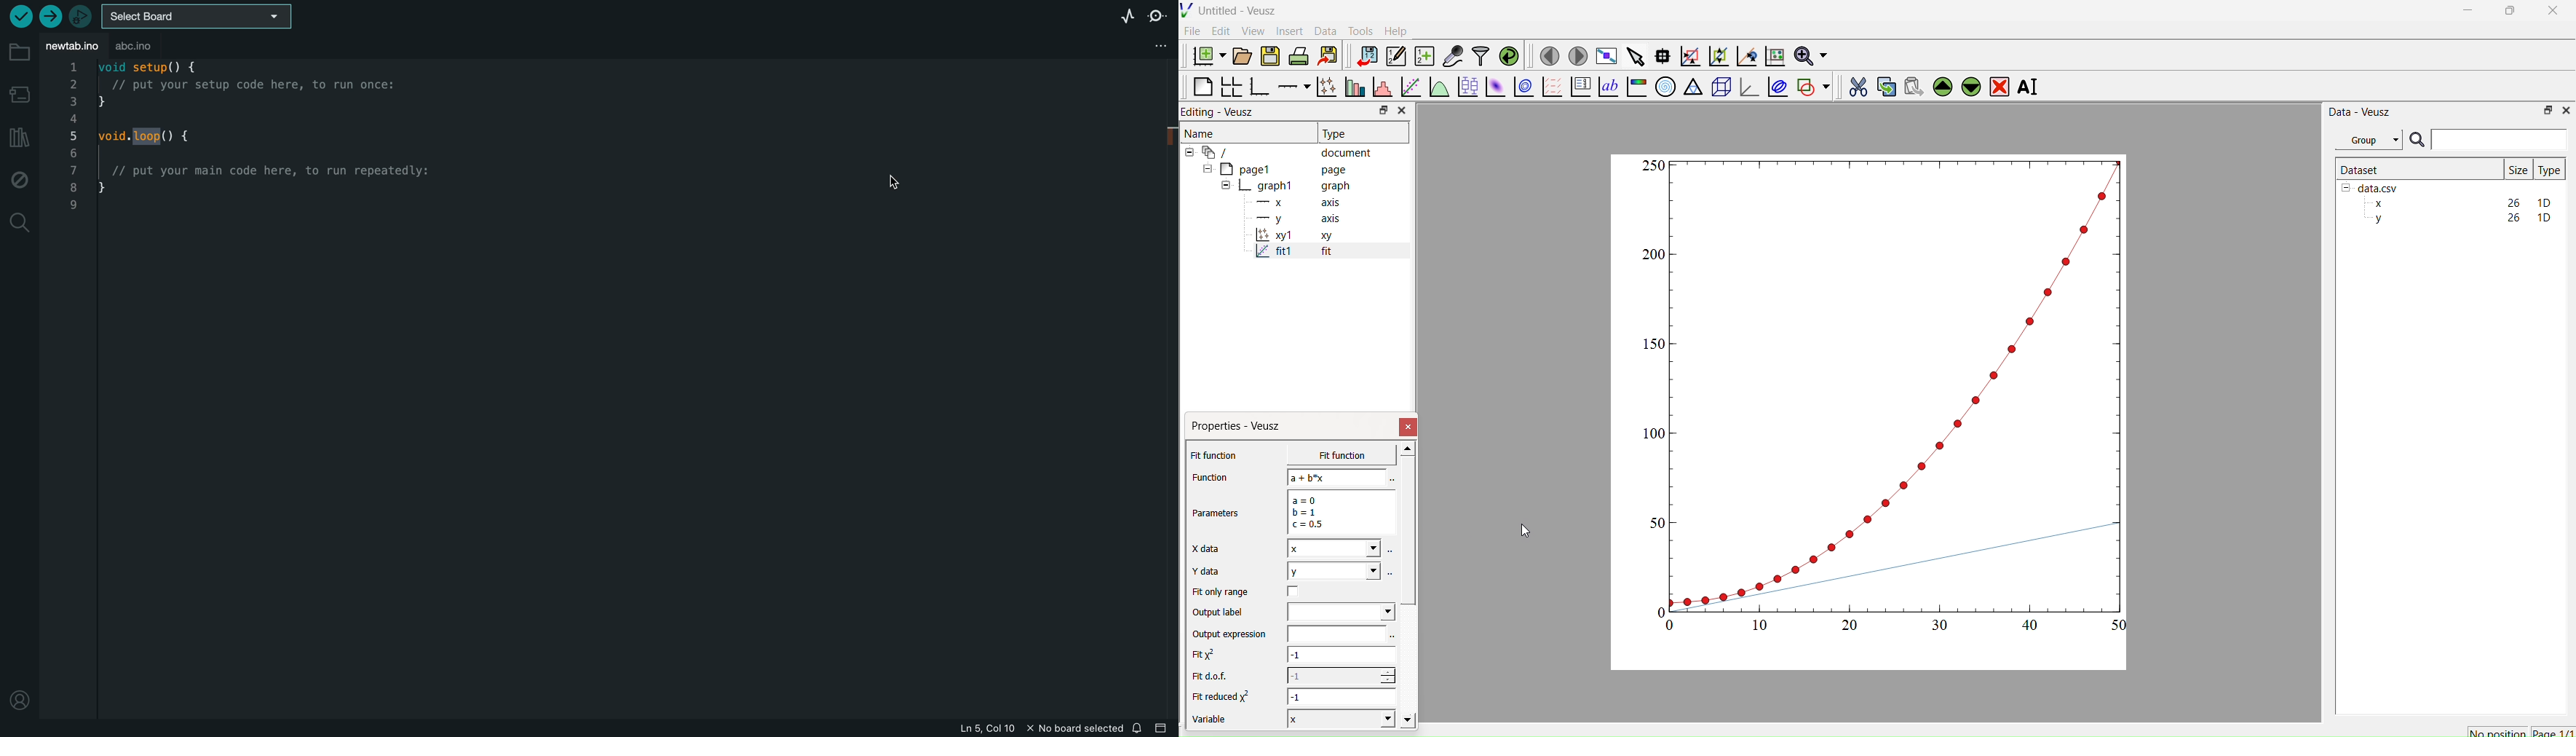  Describe the element at coordinates (1409, 427) in the screenshot. I see `Close` at that location.